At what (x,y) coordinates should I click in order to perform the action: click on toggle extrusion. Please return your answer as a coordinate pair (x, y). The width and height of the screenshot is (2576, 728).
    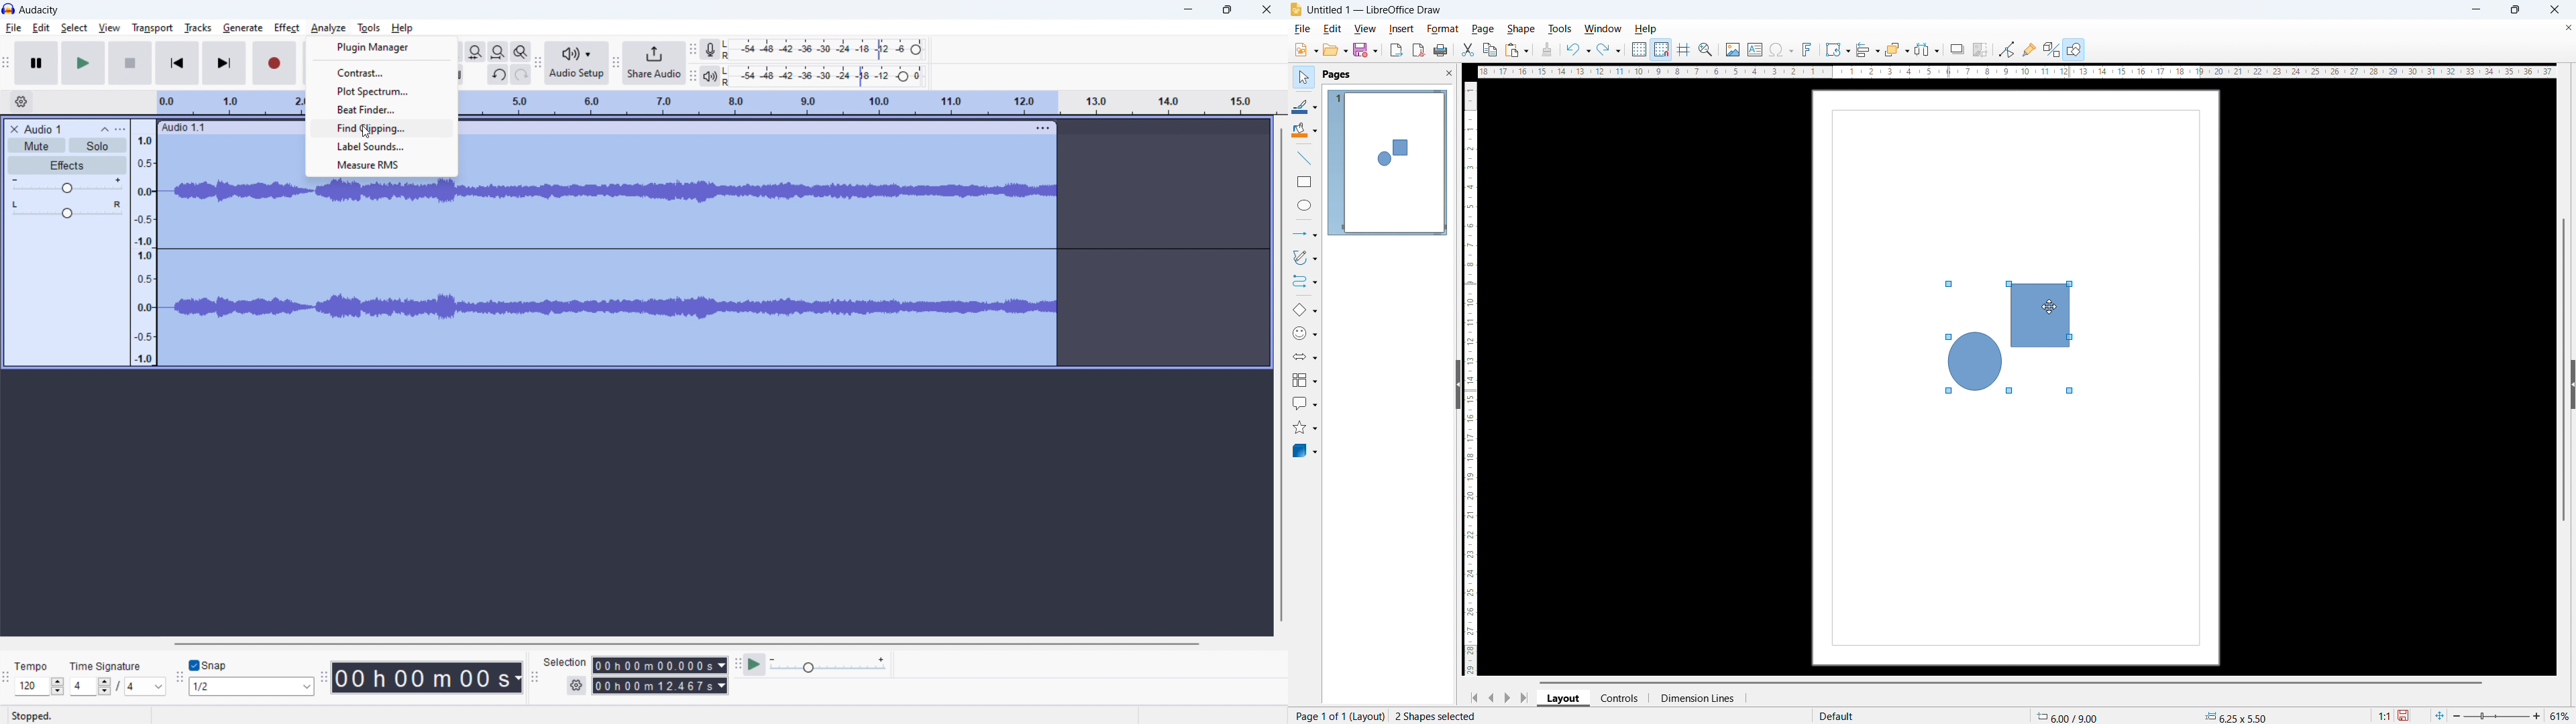
    Looking at the image, I should click on (2051, 50).